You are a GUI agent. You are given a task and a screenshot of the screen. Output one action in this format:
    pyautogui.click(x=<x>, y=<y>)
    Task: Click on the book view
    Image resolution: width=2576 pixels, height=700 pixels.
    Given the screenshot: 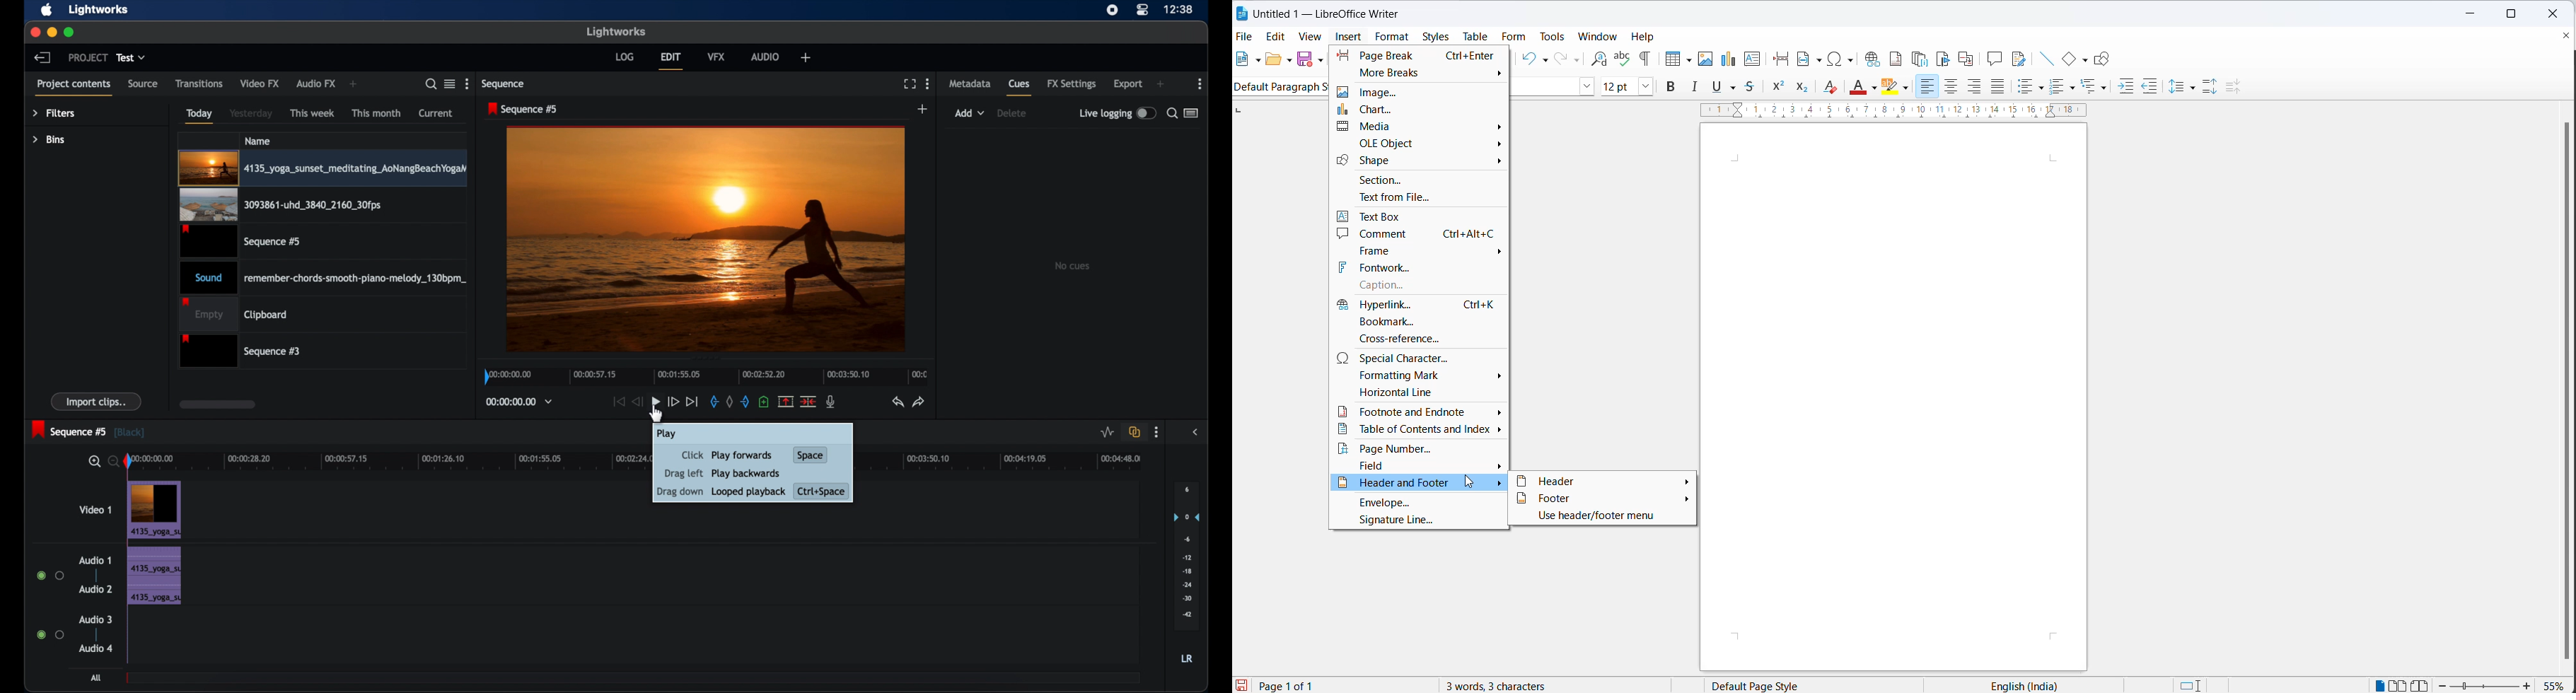 What is the action you would take?
    pyautogui.click(x=2422, y=685)
    